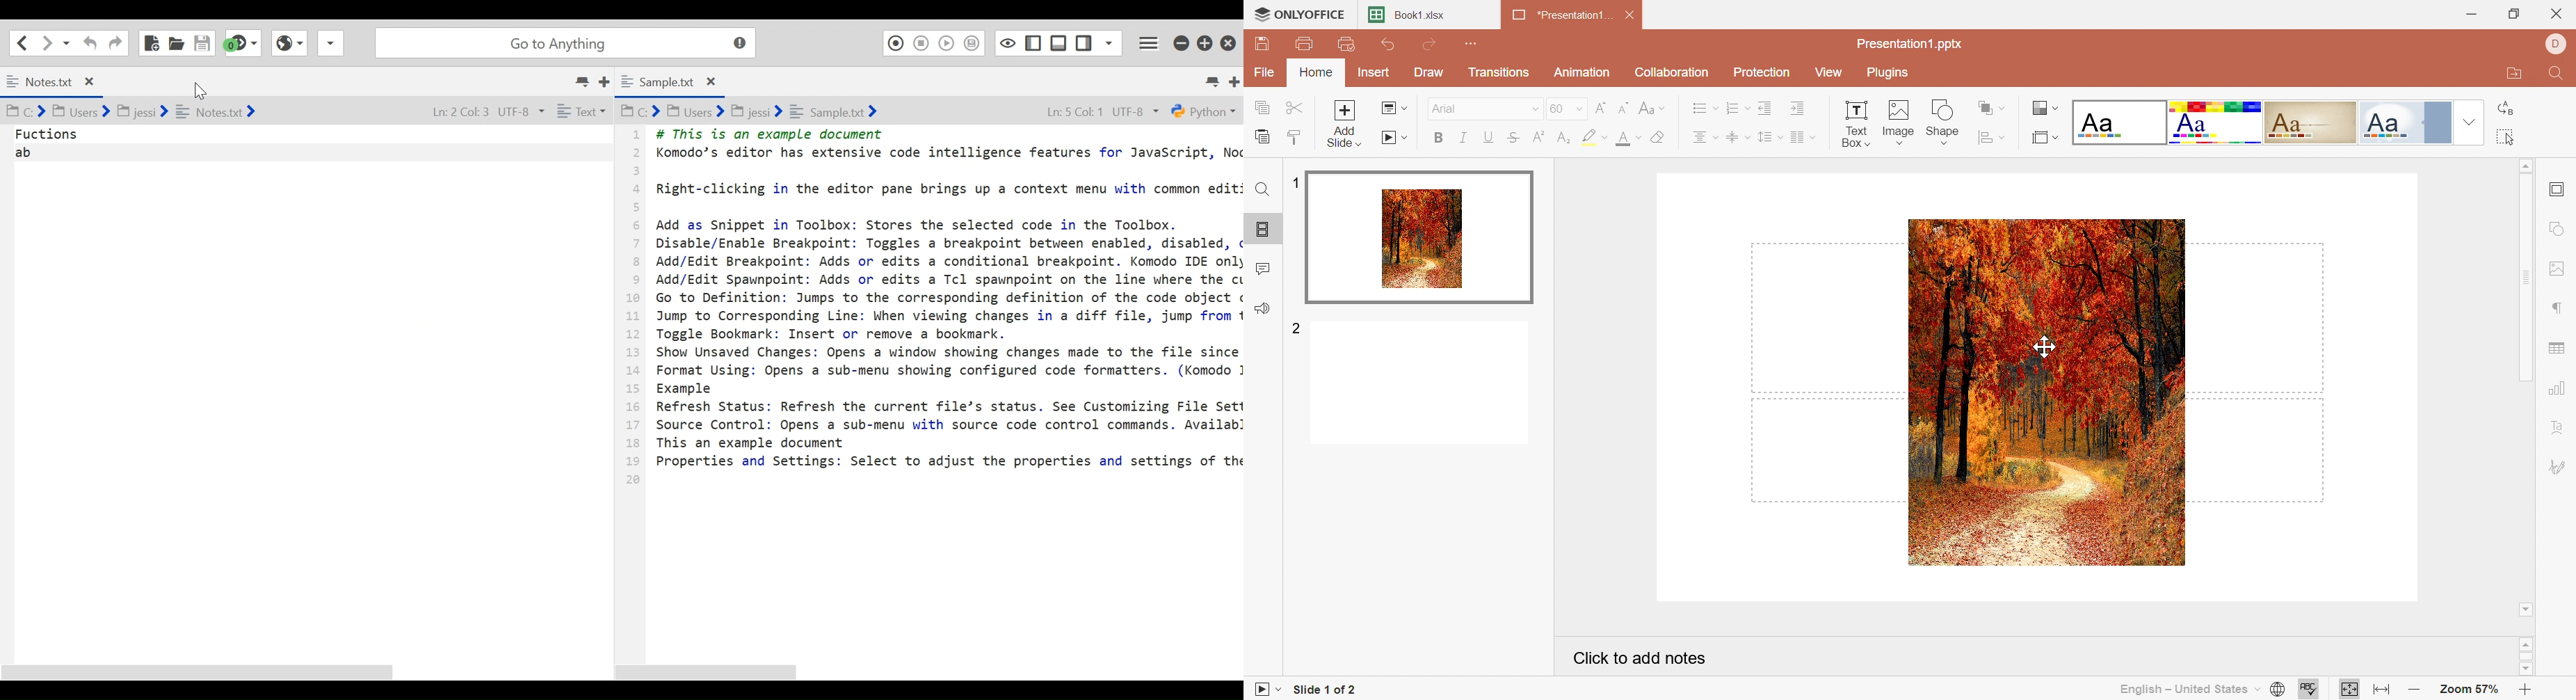  Describe the element at coordinates (1396, 109) in the screenshot. I see `Change slide layout` at that location.